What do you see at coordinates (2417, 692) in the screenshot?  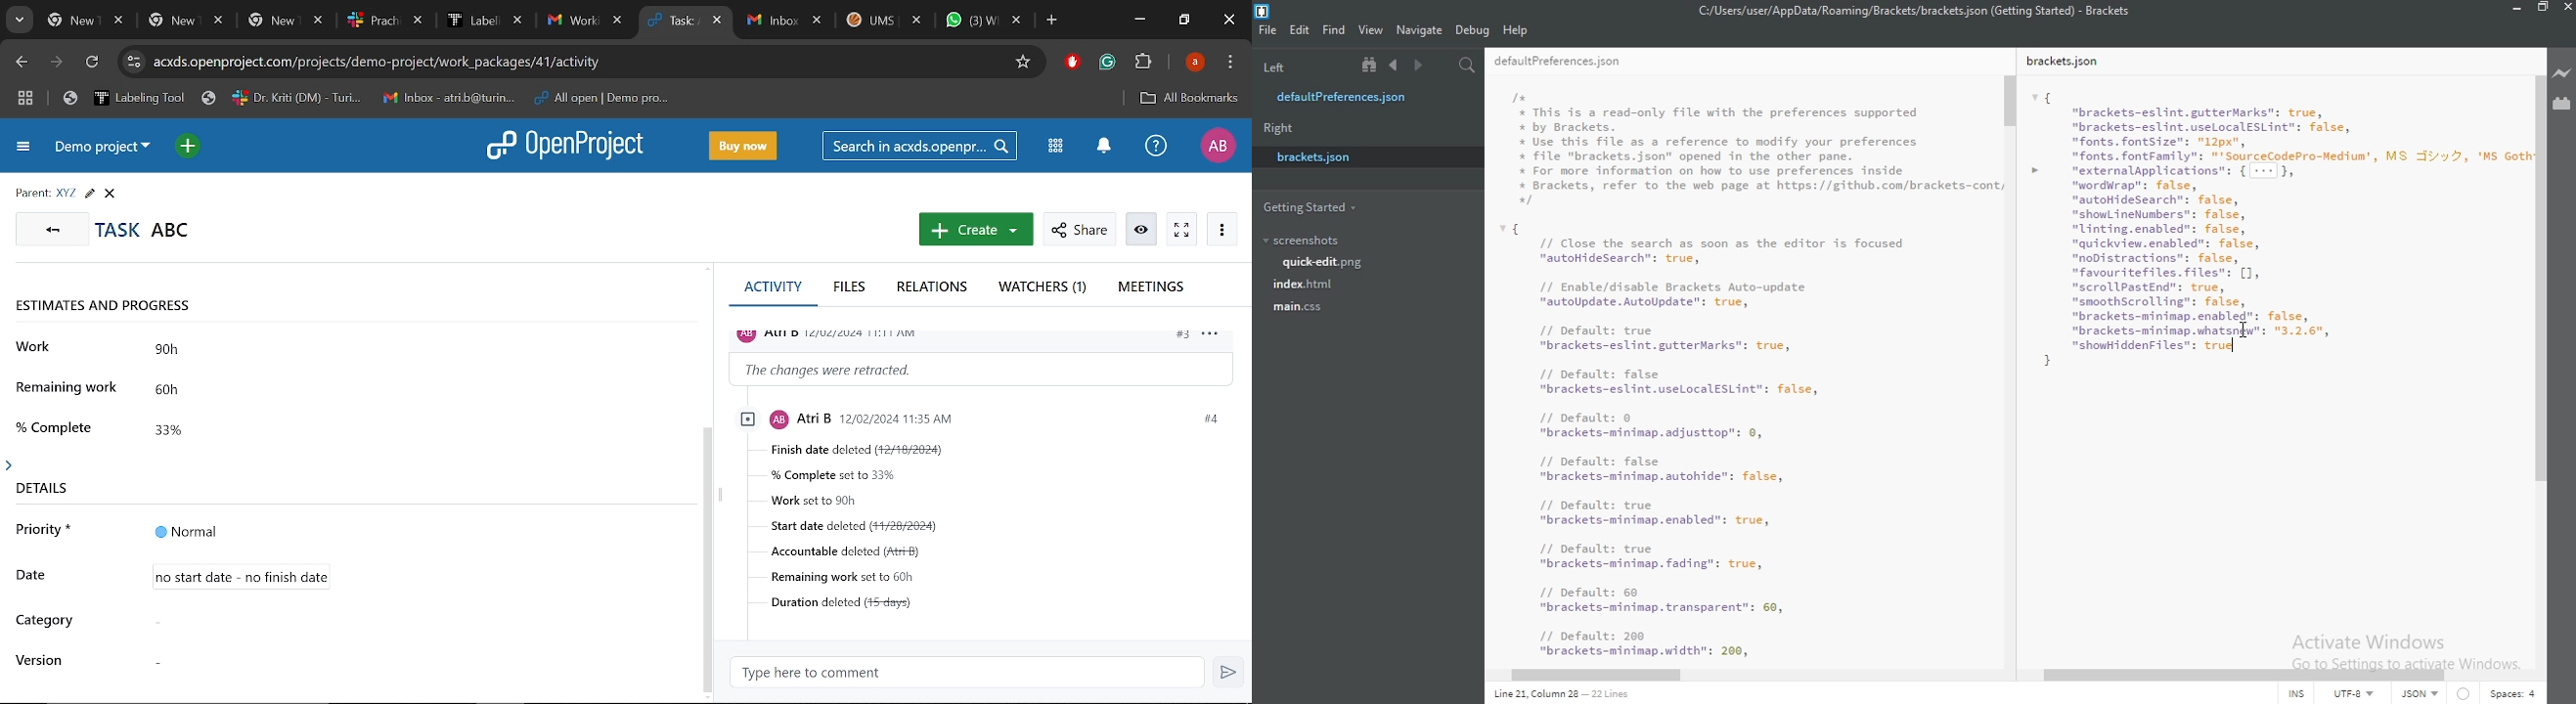 I see `JSON` at bounding box center [2417, 692].